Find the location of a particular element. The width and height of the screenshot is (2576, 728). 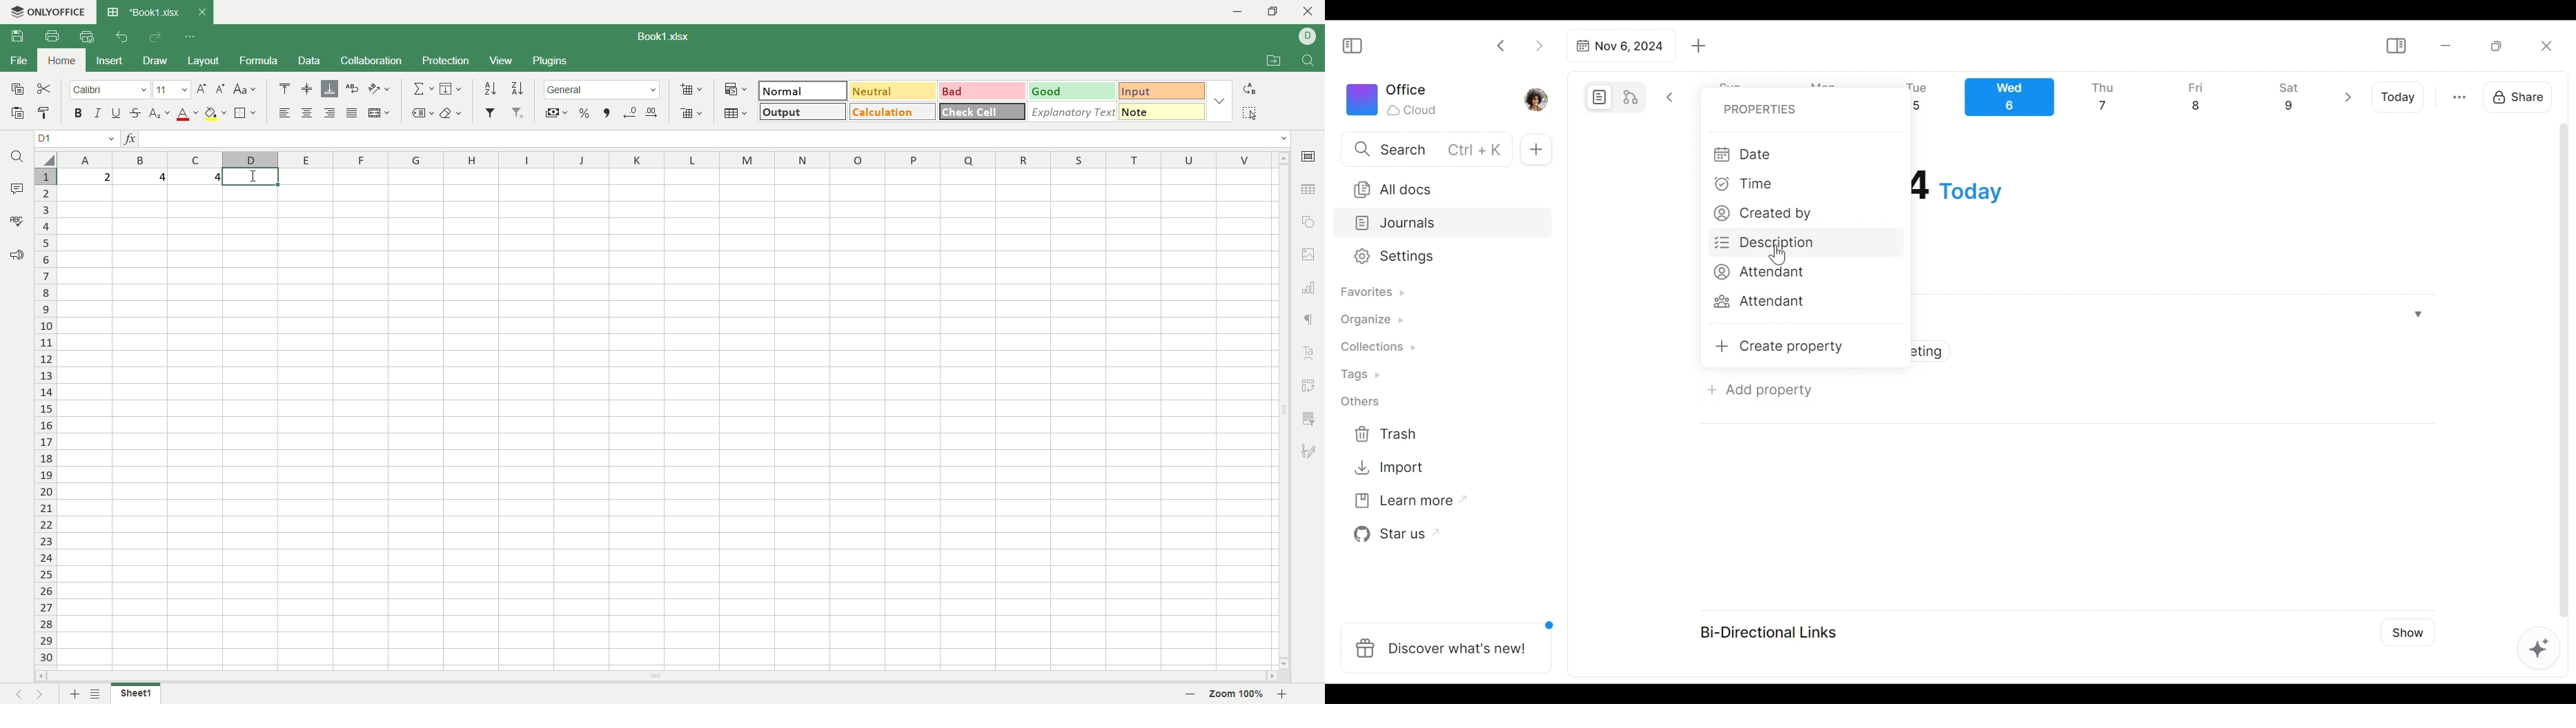

print is located at coordinates (53, 36).